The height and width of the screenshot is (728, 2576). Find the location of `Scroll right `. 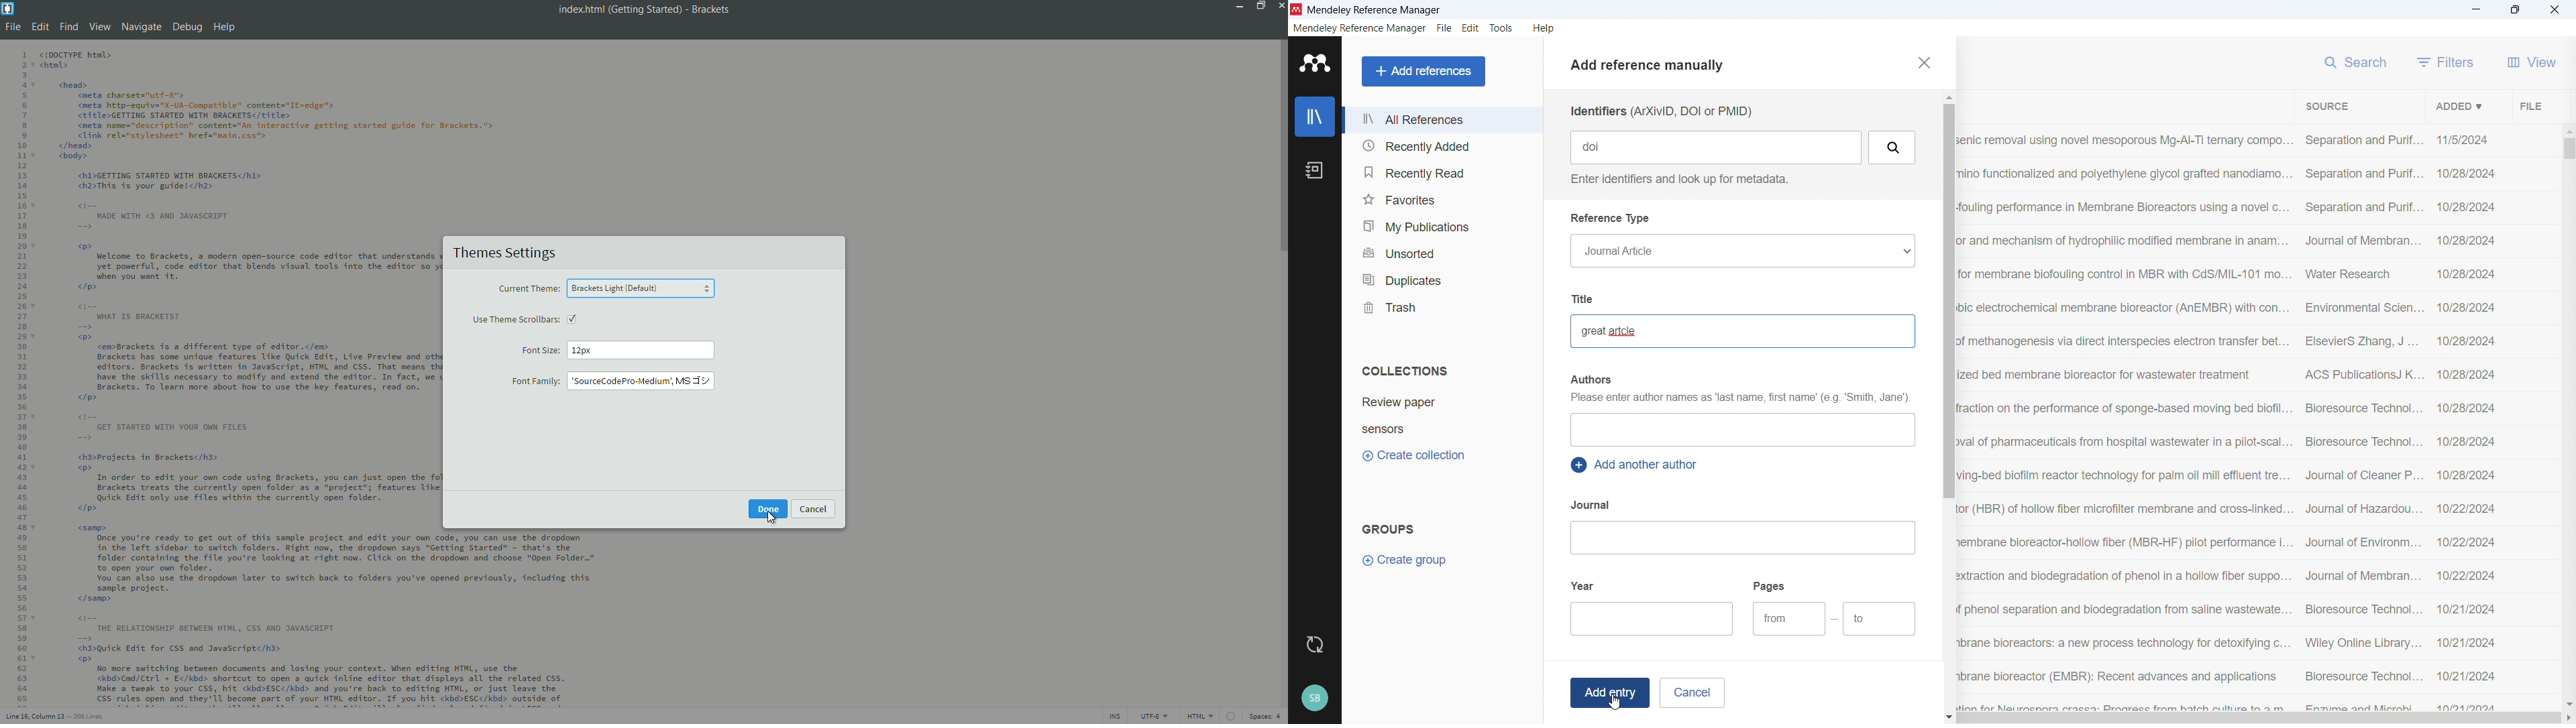

Scroll right  is located at coordinates (2568, 719).